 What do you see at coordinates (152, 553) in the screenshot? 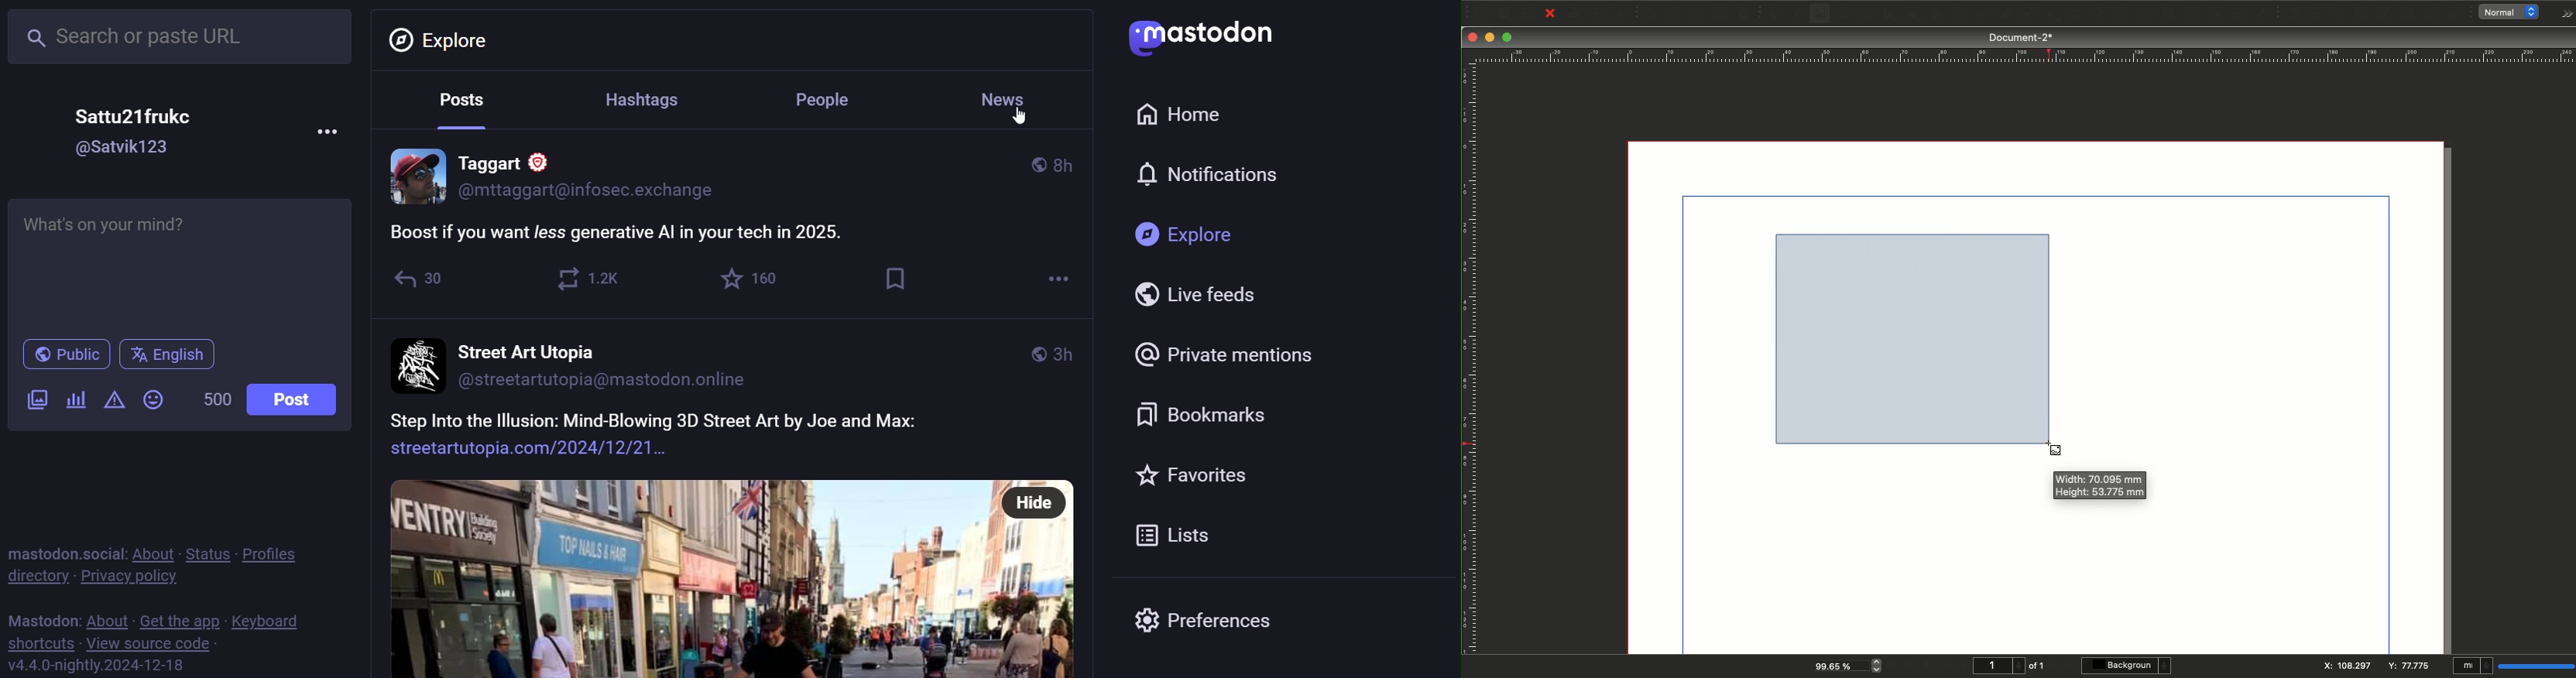
I see `about` at bounding box center [152, 553].